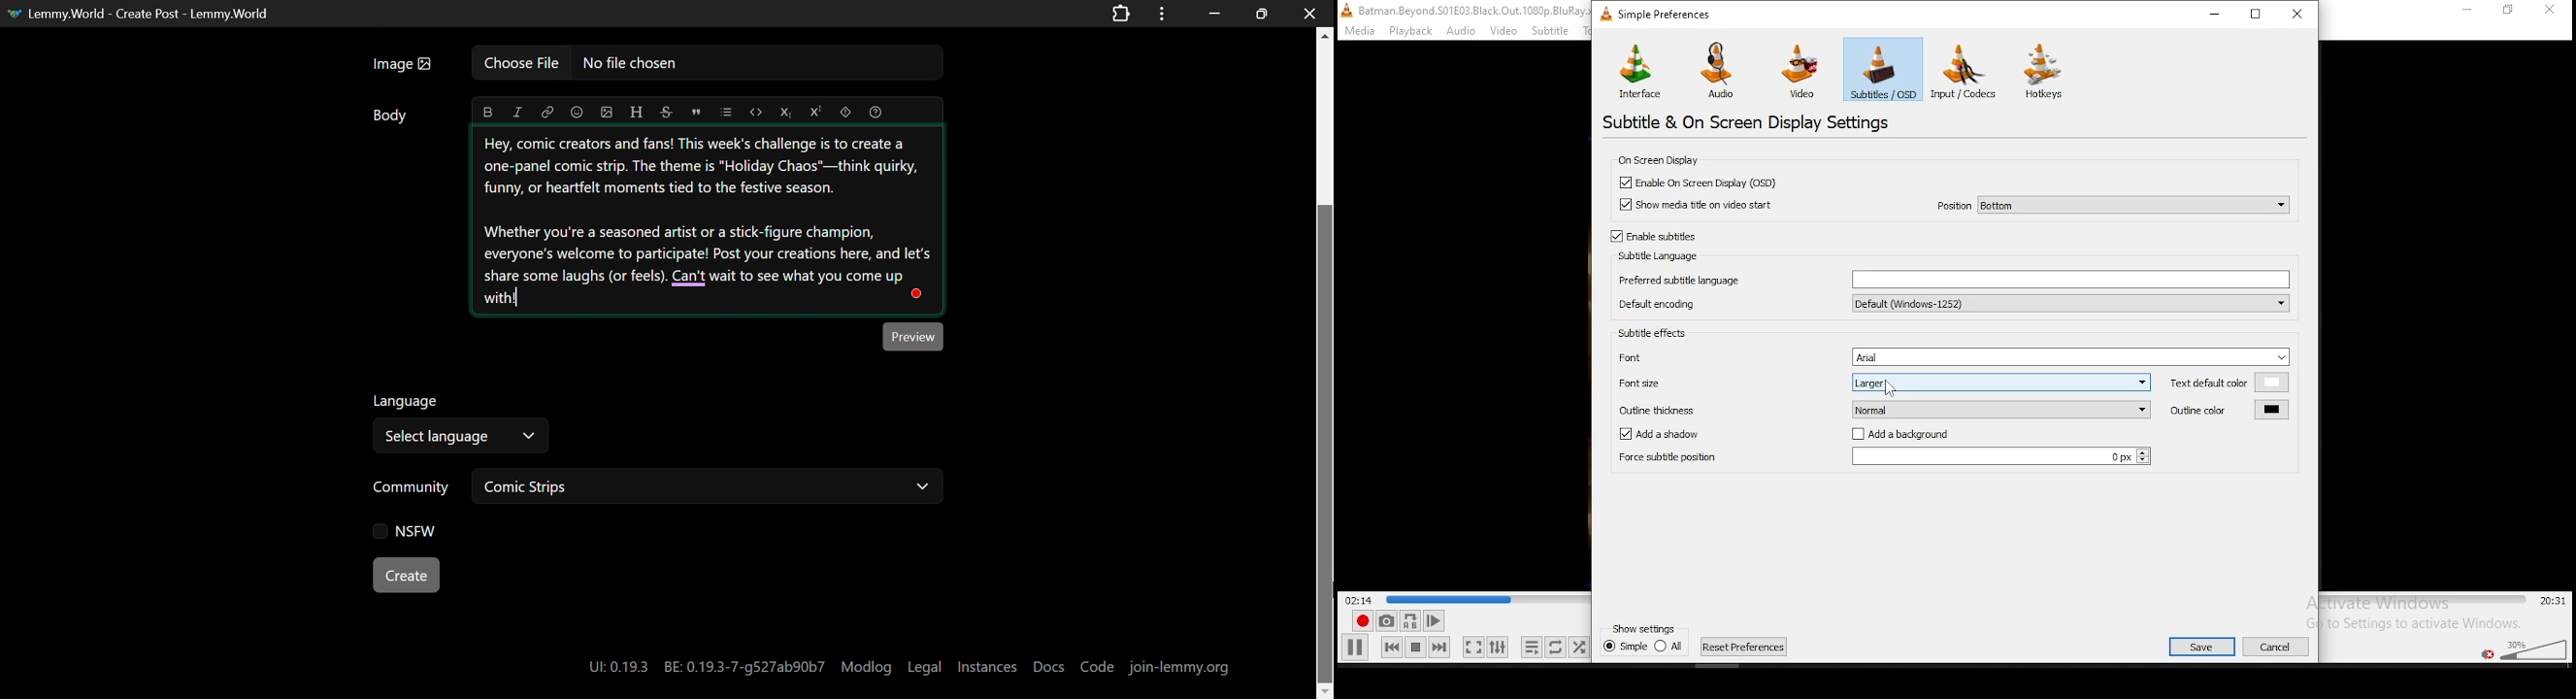 This screenshot has height=700, width=2576. What do you see at coordinates (2112, 204) in the screenshot?
I see `position` at bounding box center [2112, 204].